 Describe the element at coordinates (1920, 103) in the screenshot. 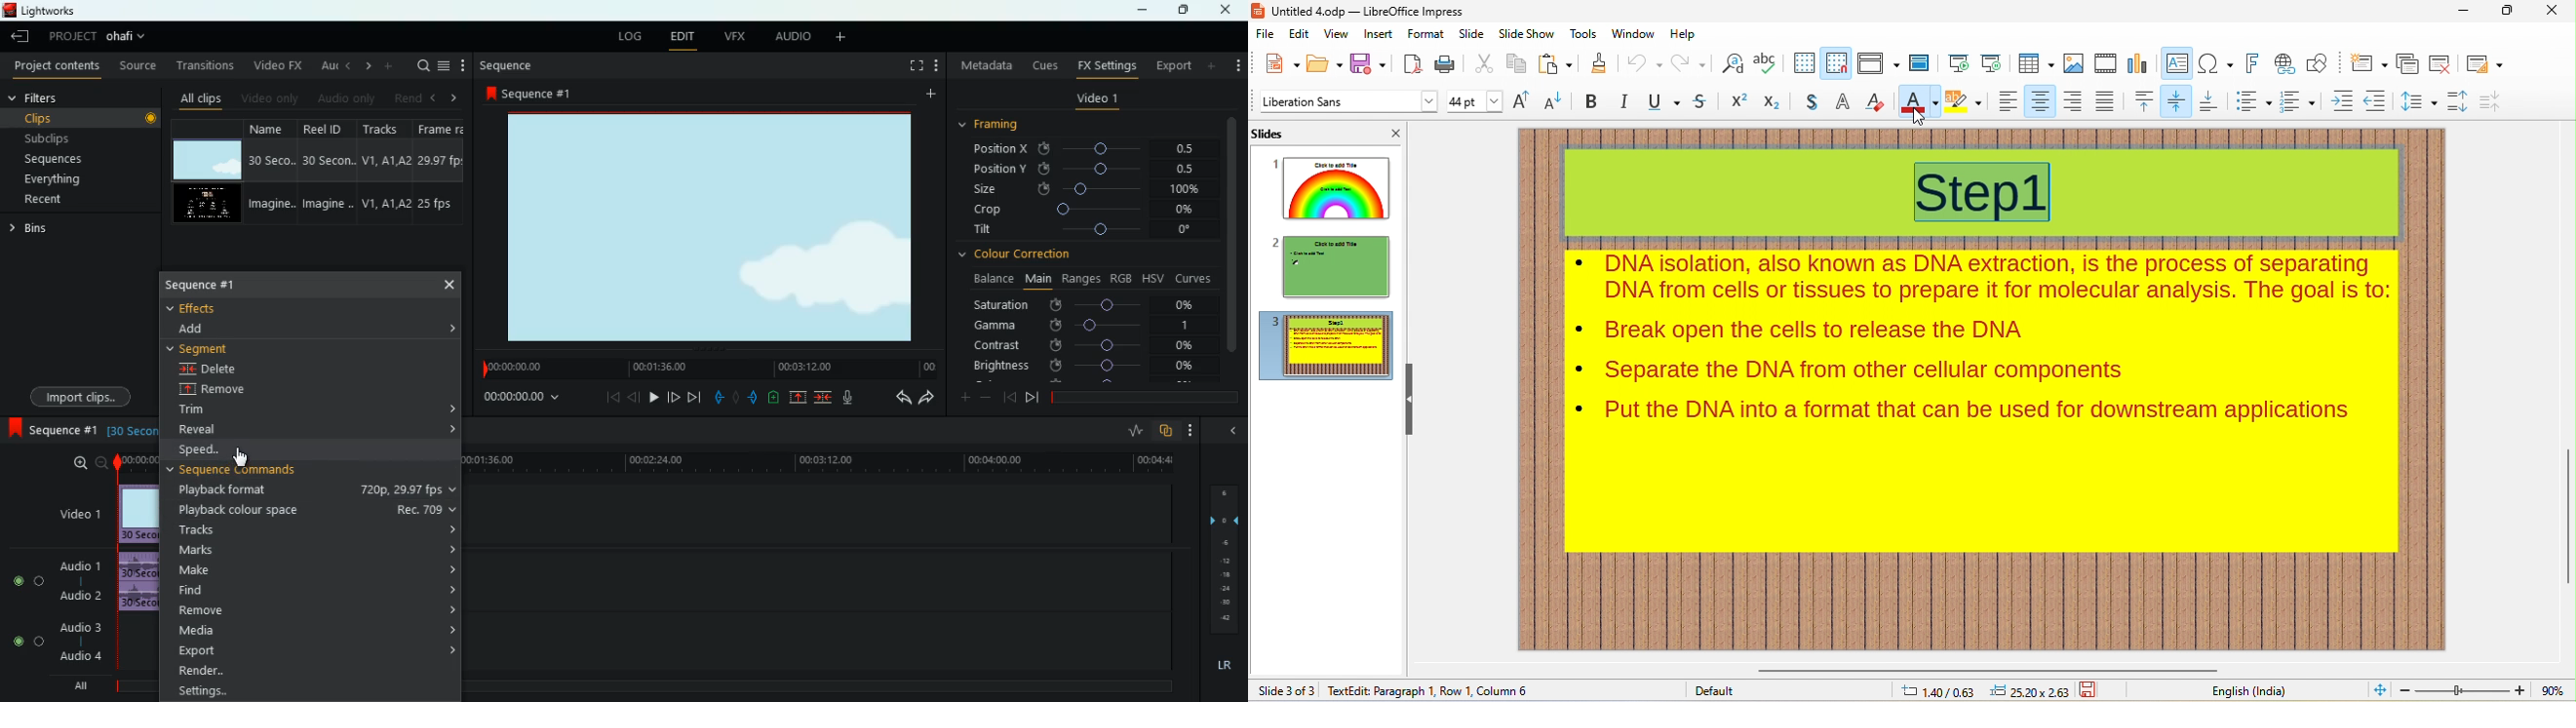

I see `font color` at that location.